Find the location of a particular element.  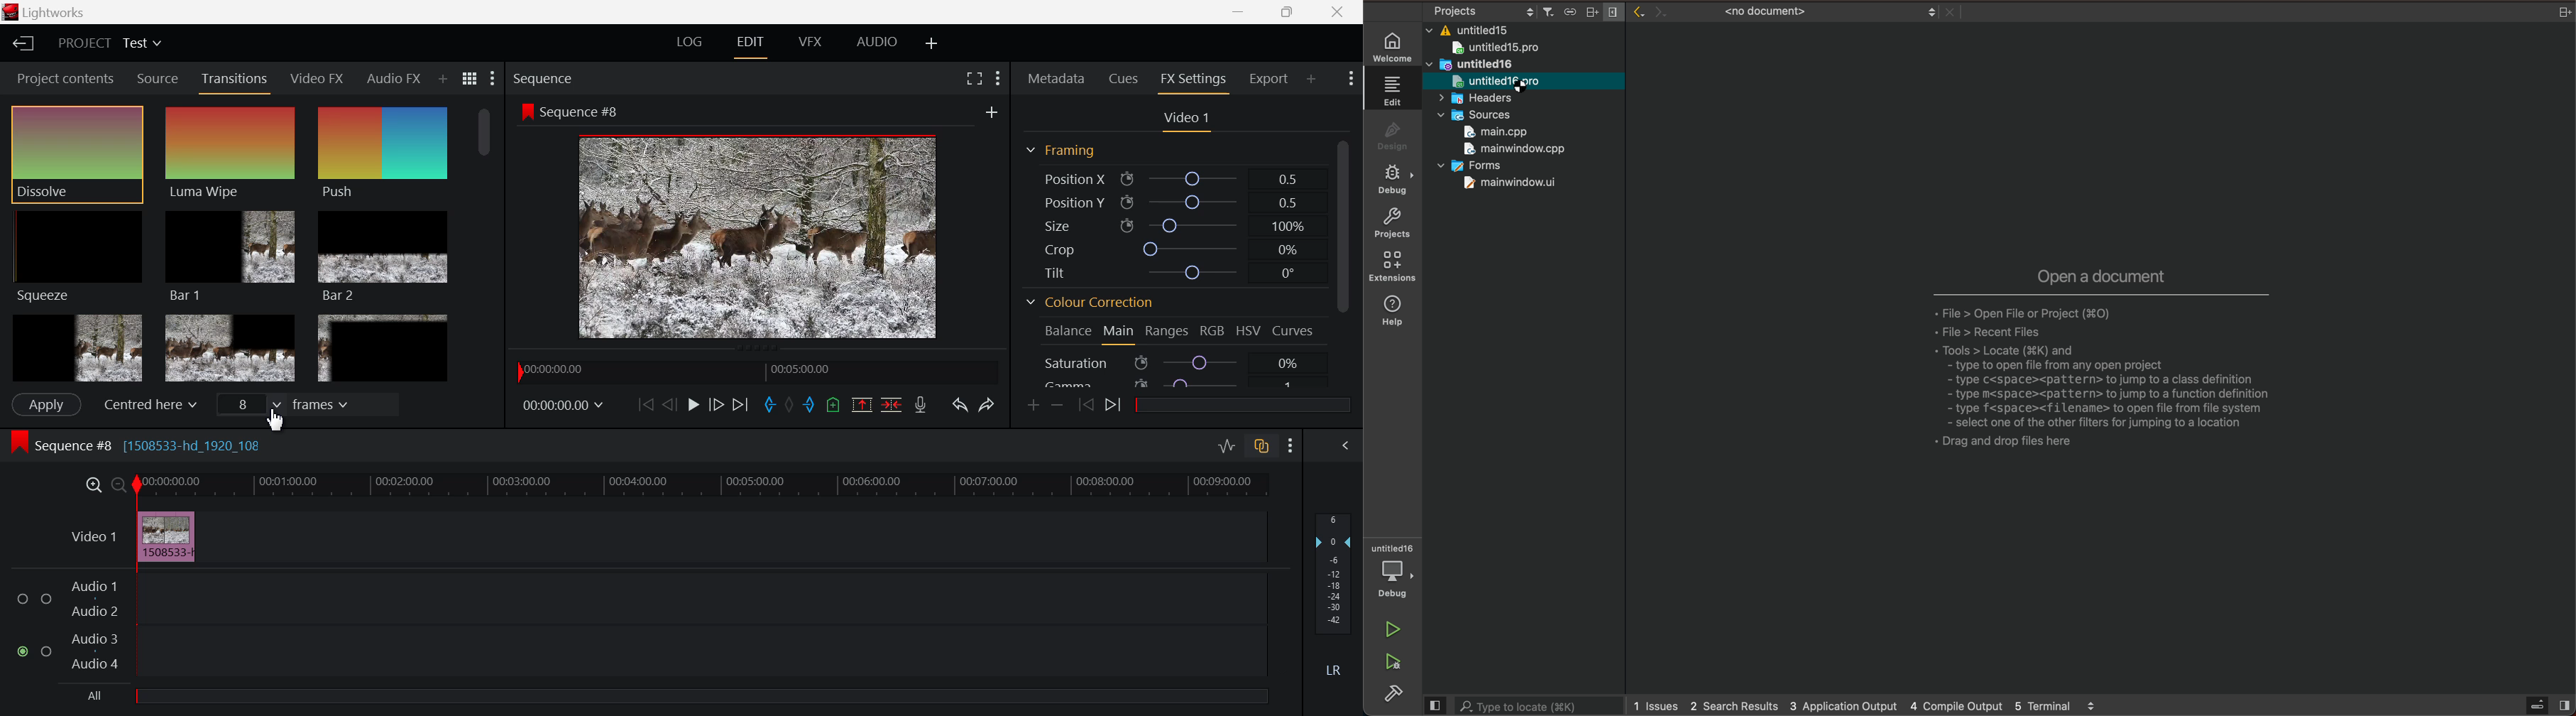

Sequence Preview Section is located at coordinates (542, 76).